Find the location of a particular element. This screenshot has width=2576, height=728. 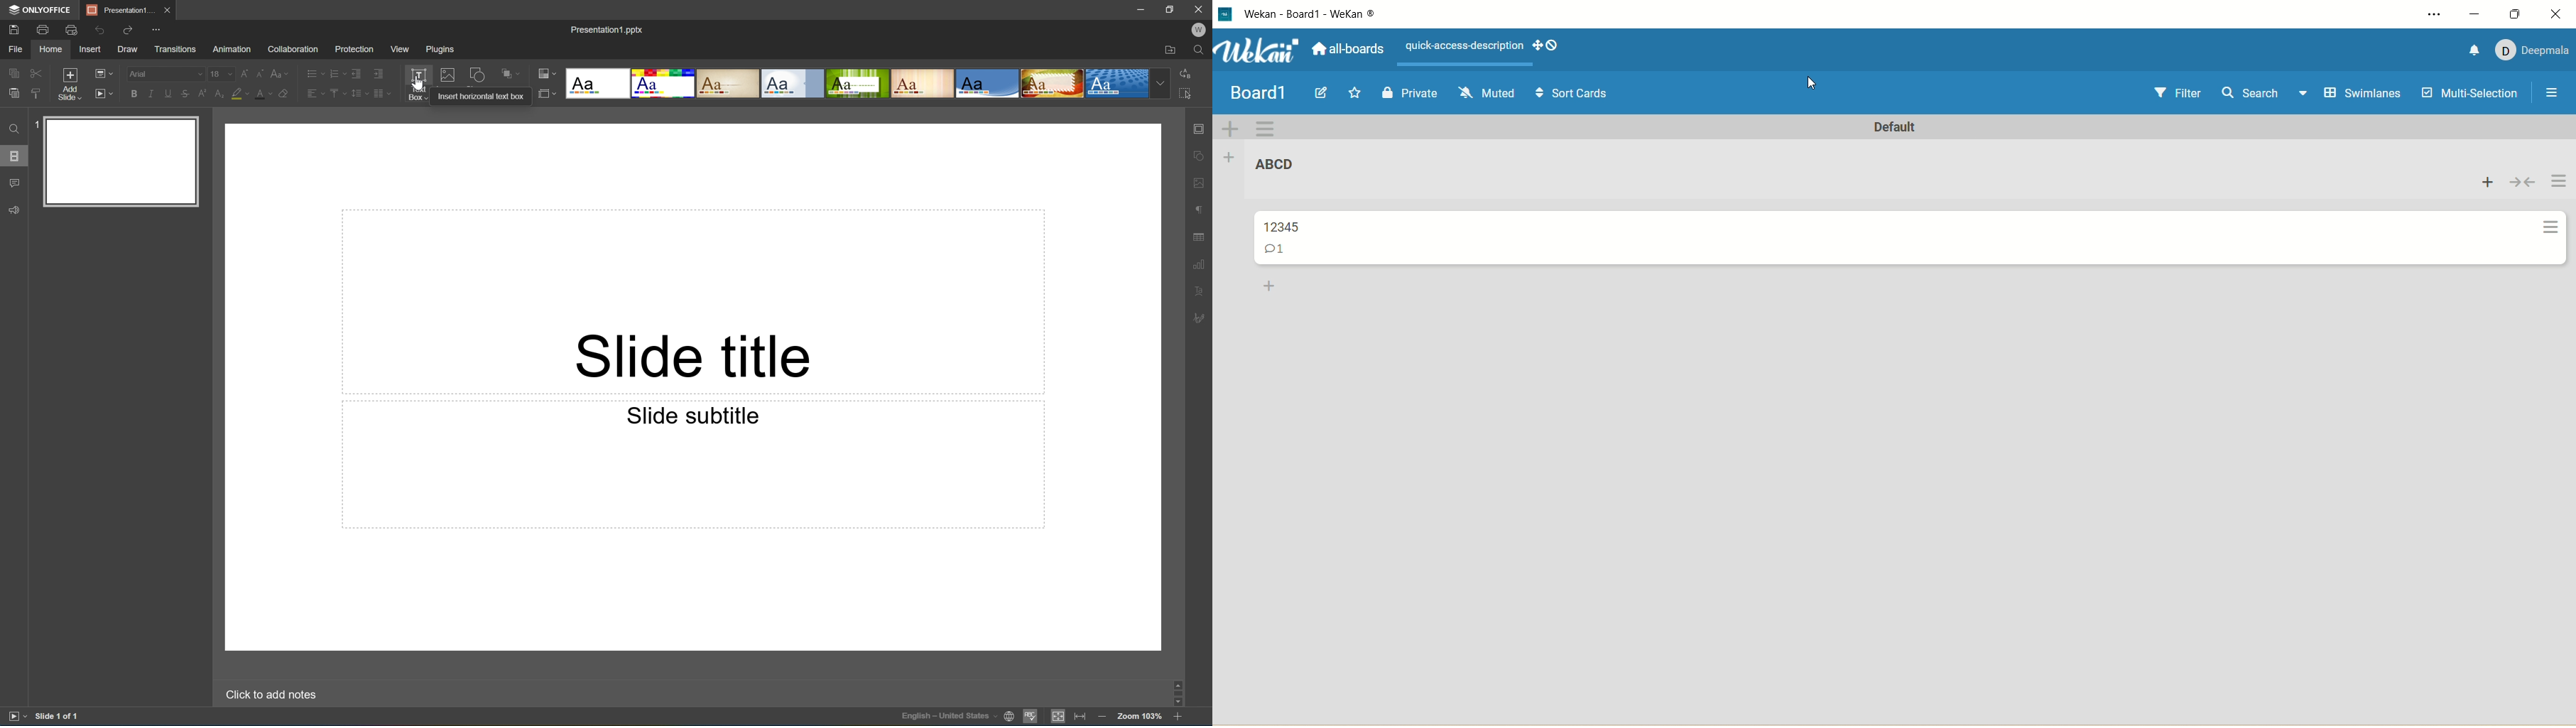

actions is located at coordinates (2554, 216).